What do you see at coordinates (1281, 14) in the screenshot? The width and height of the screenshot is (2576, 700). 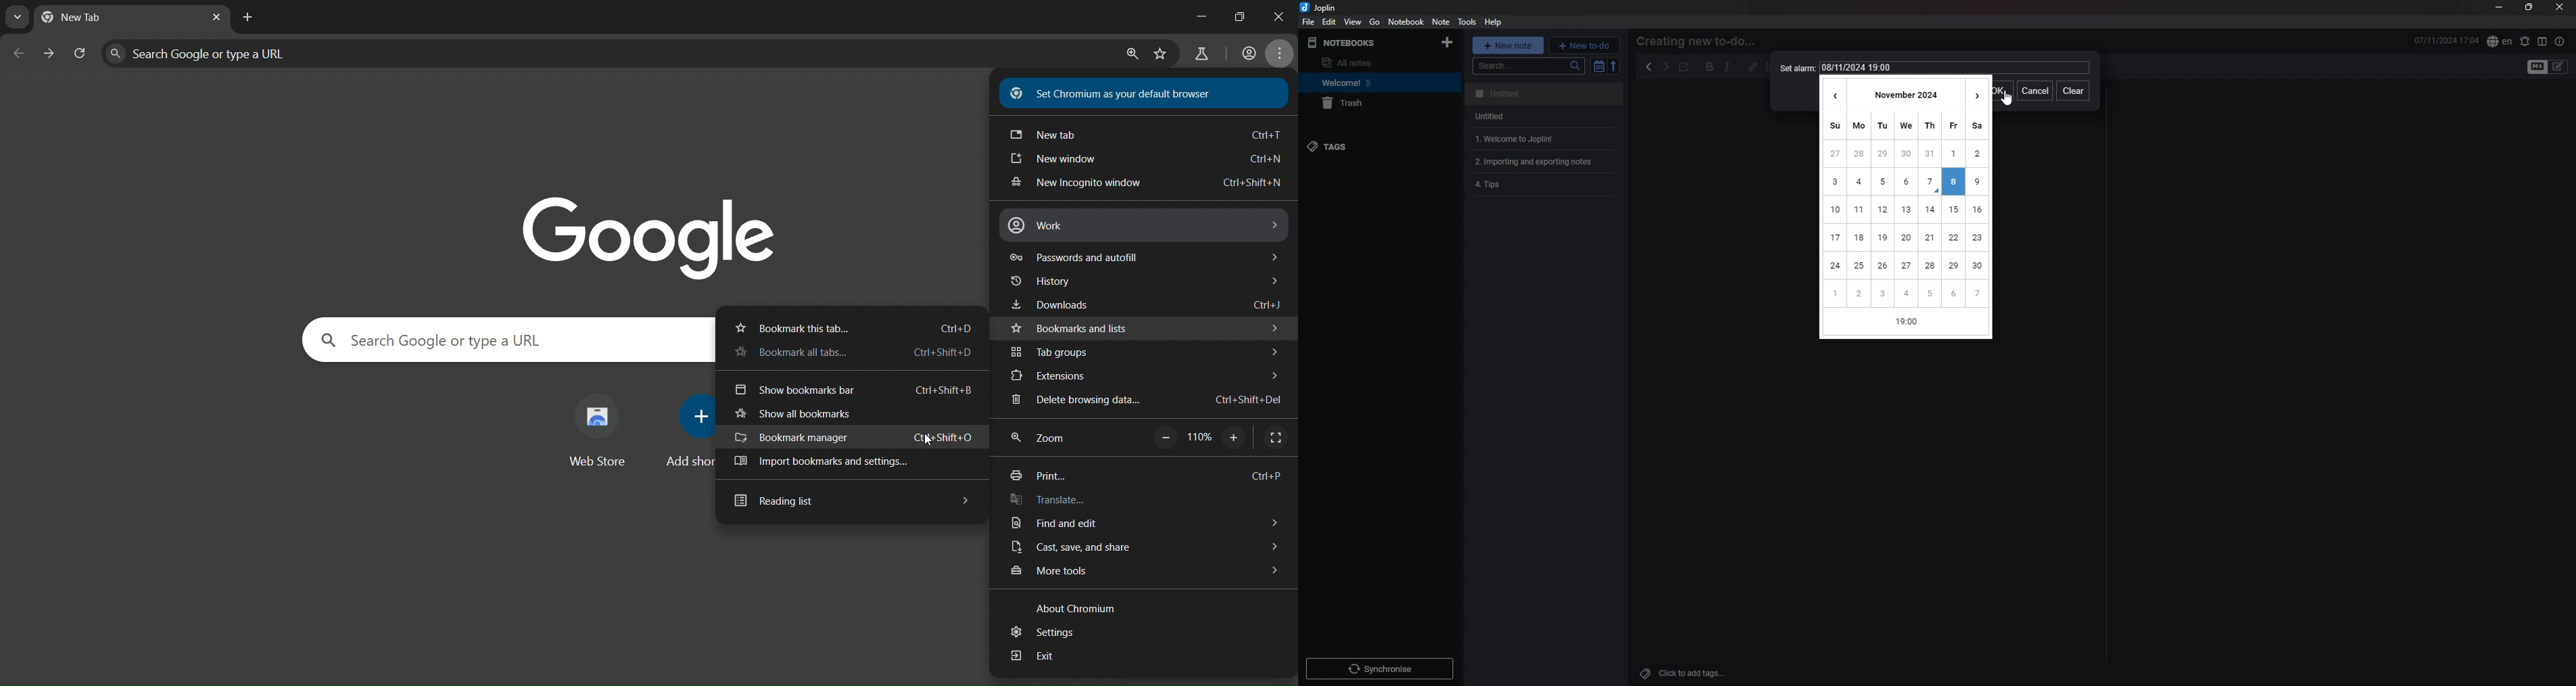 I see `close` at bounding box center [1281, 14].